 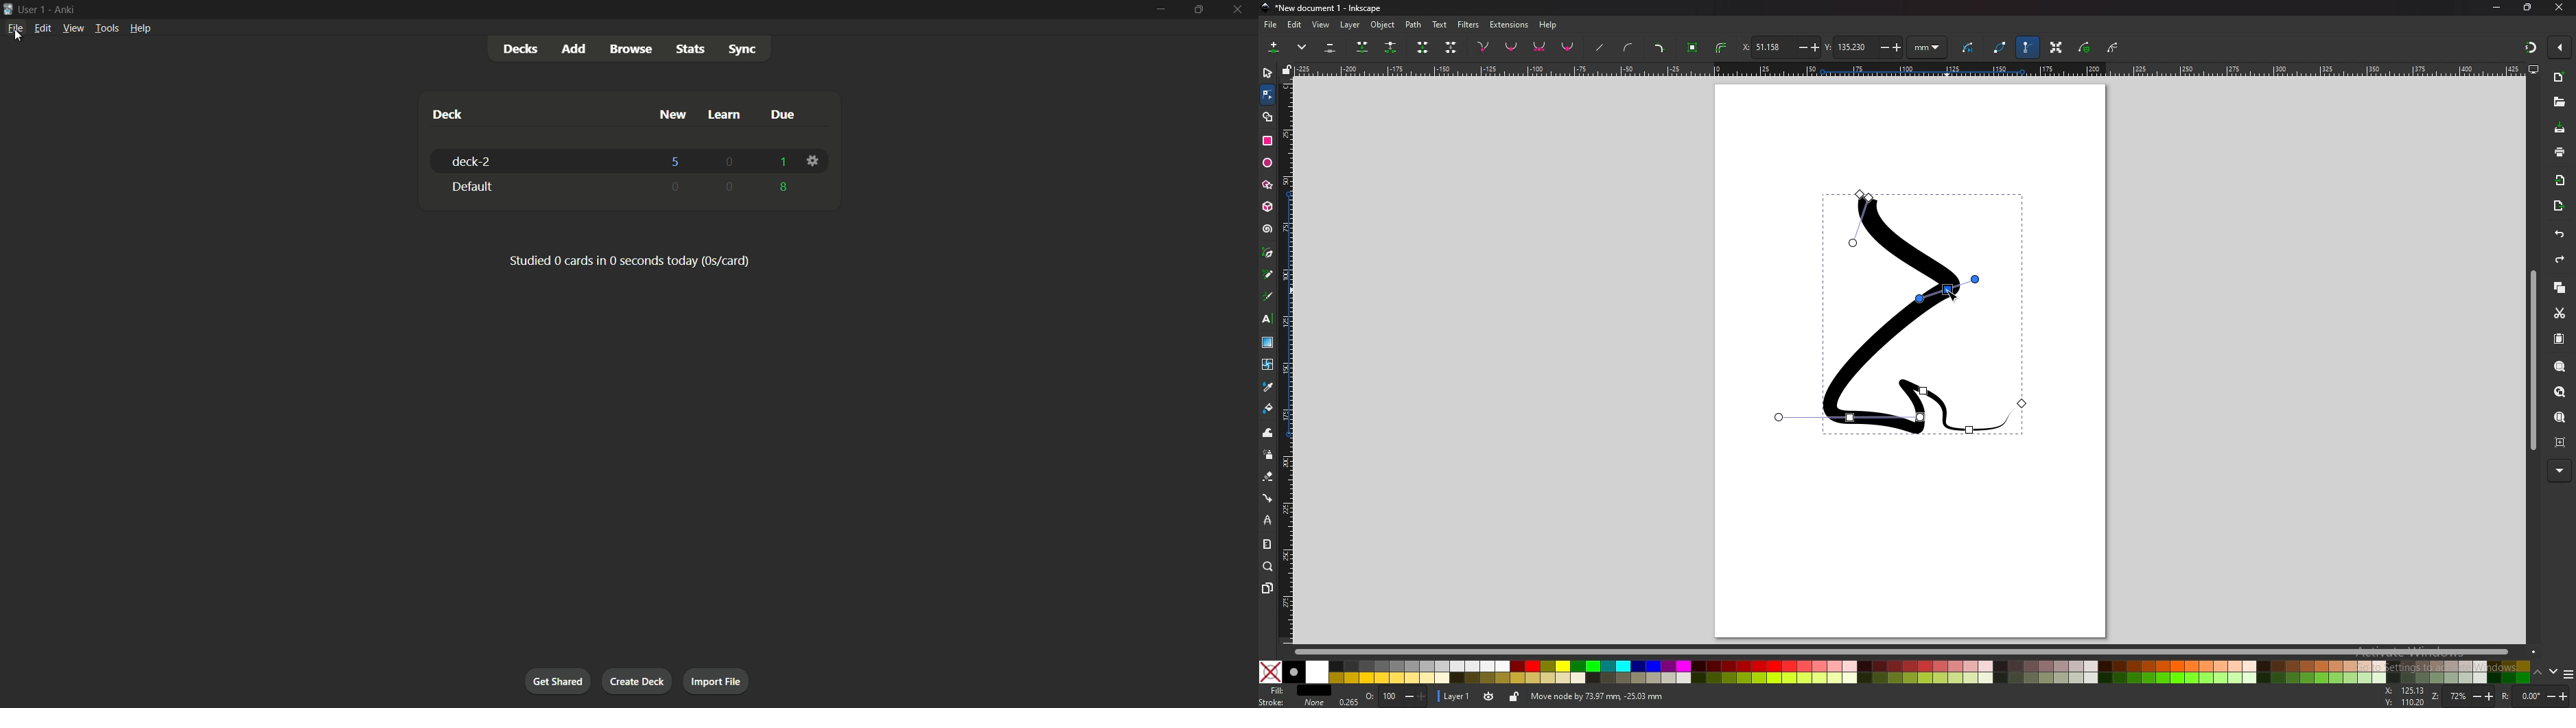 What do you see at coordinates (2056, 47) in the screenshot?
I see `show transformation handles` at bounding box center [2056, 47].